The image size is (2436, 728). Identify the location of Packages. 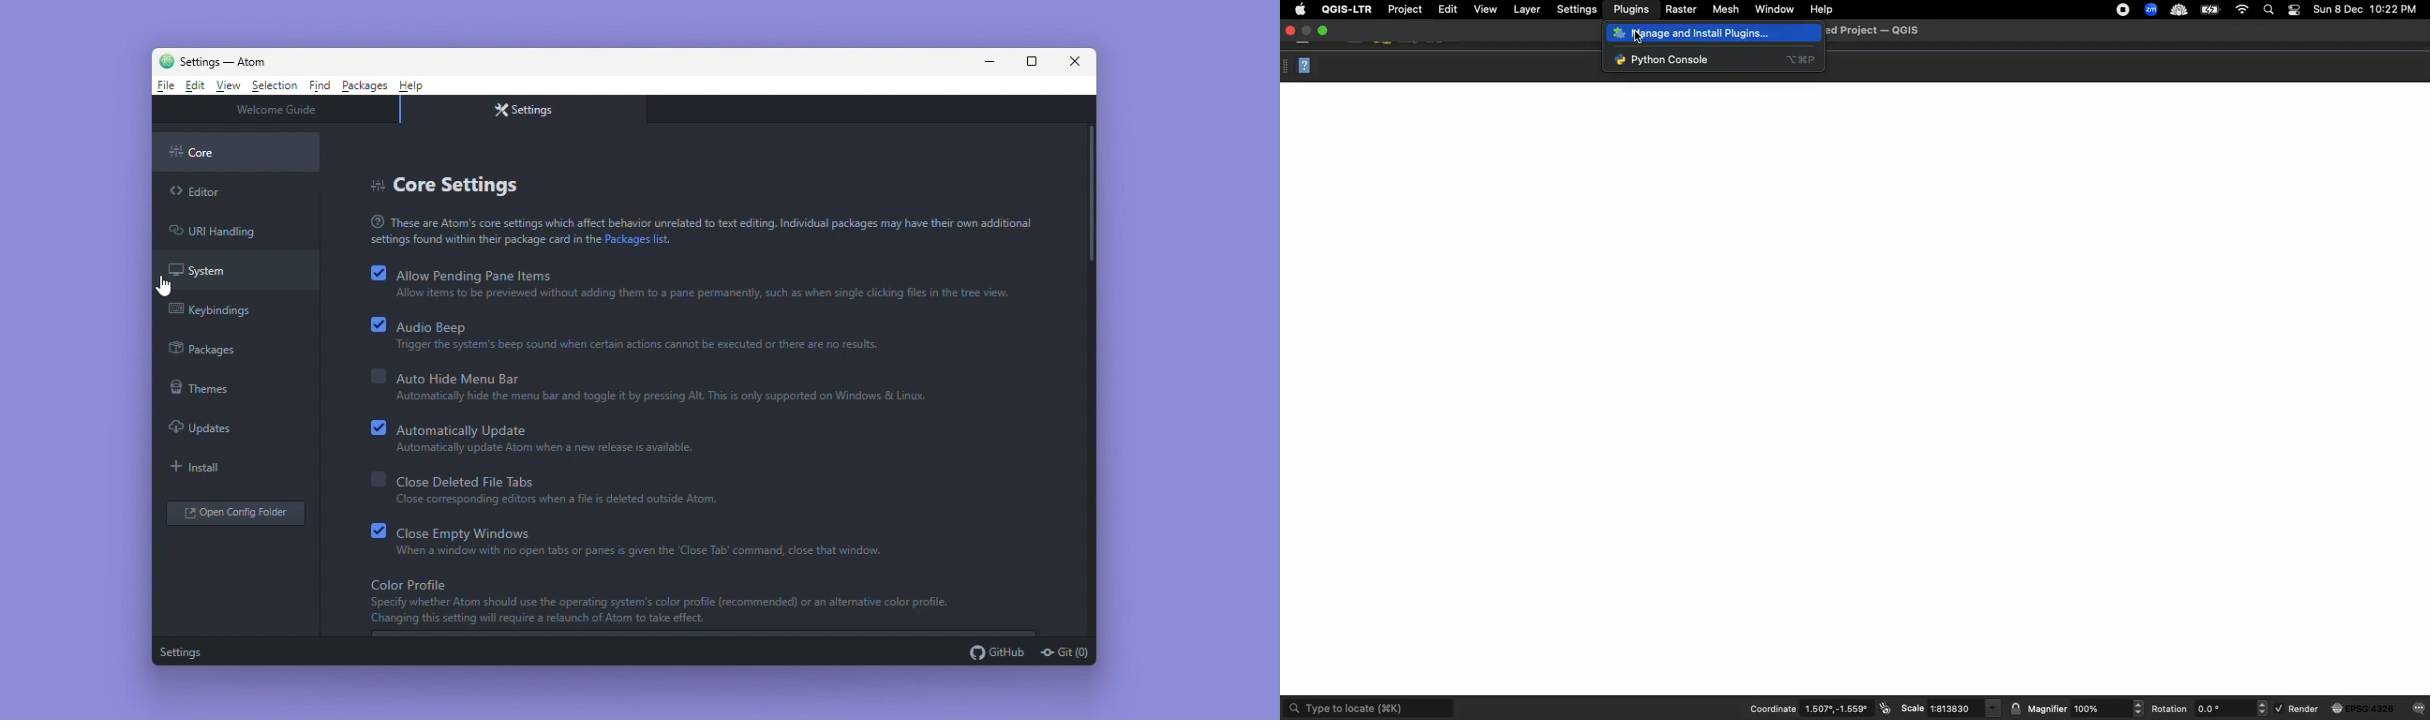
(206, 350).